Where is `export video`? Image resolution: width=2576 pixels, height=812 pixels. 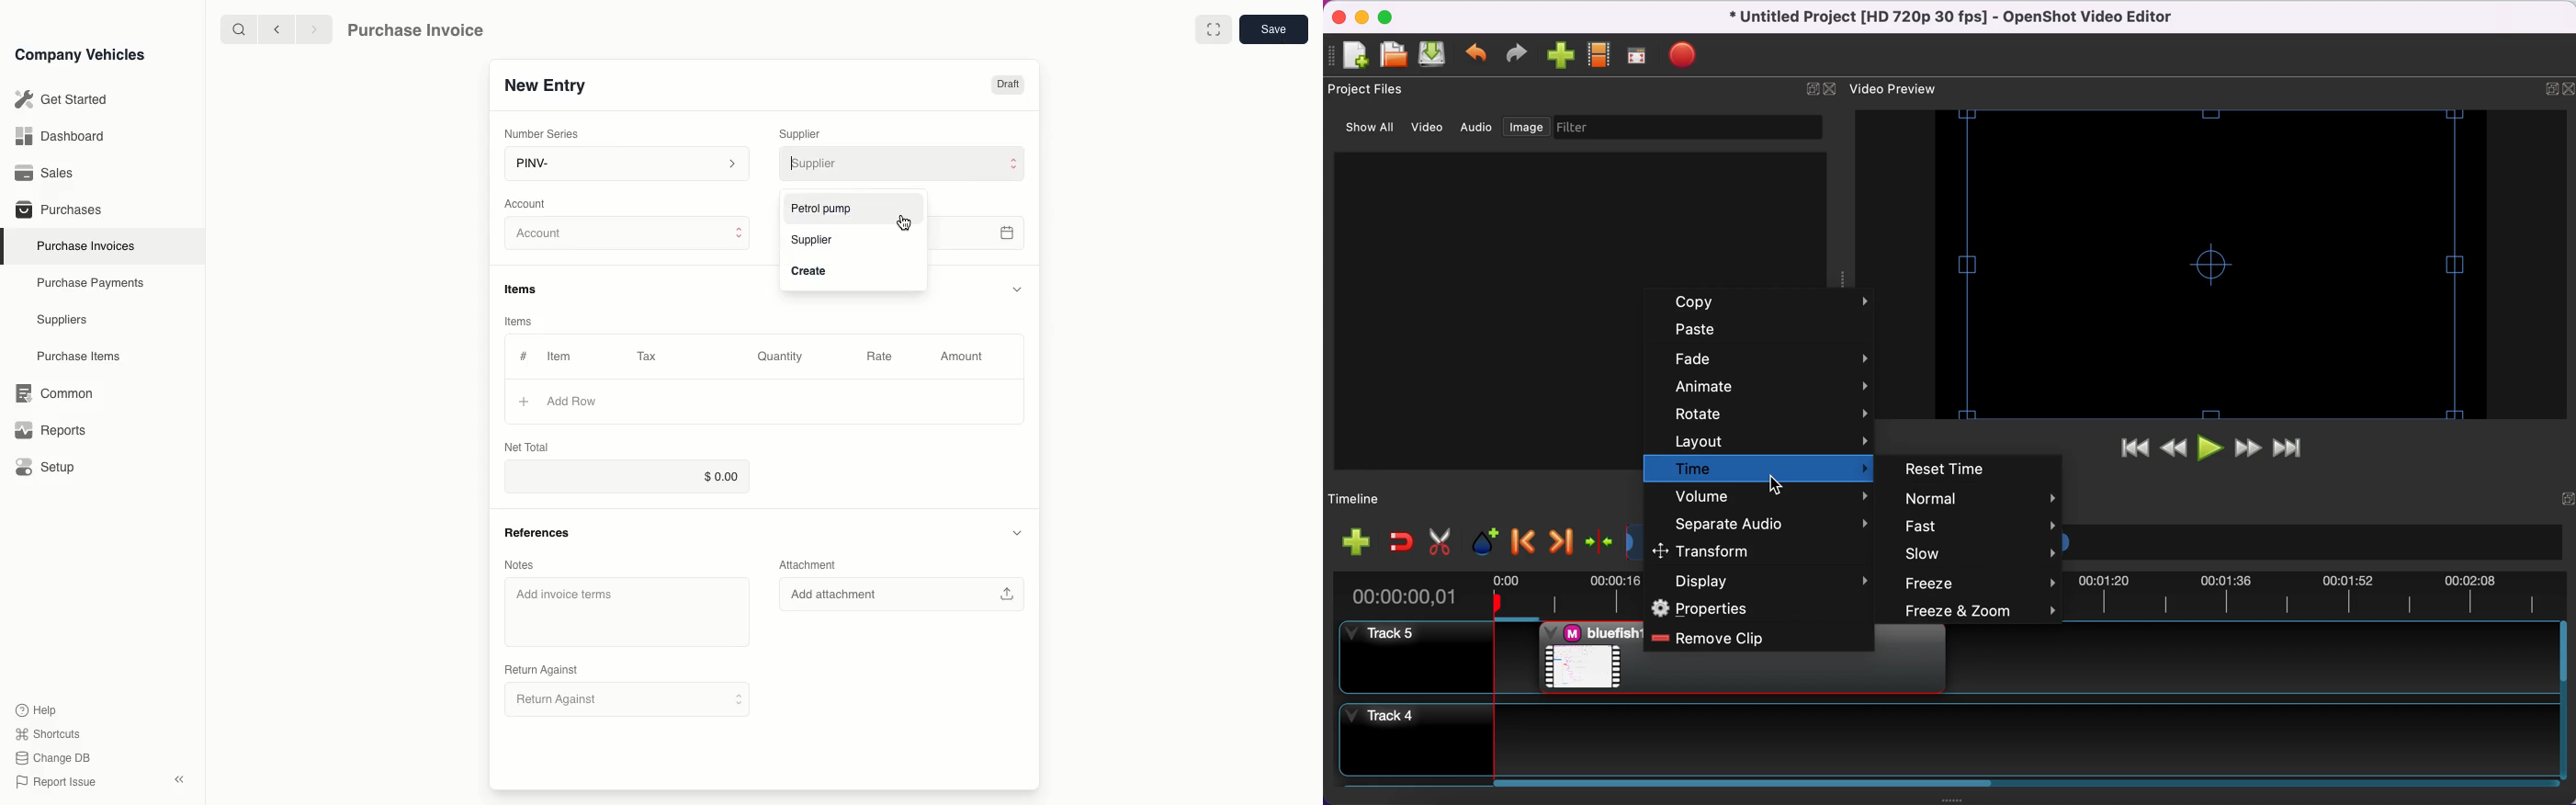 export video is located at coordinates (1689, 56).